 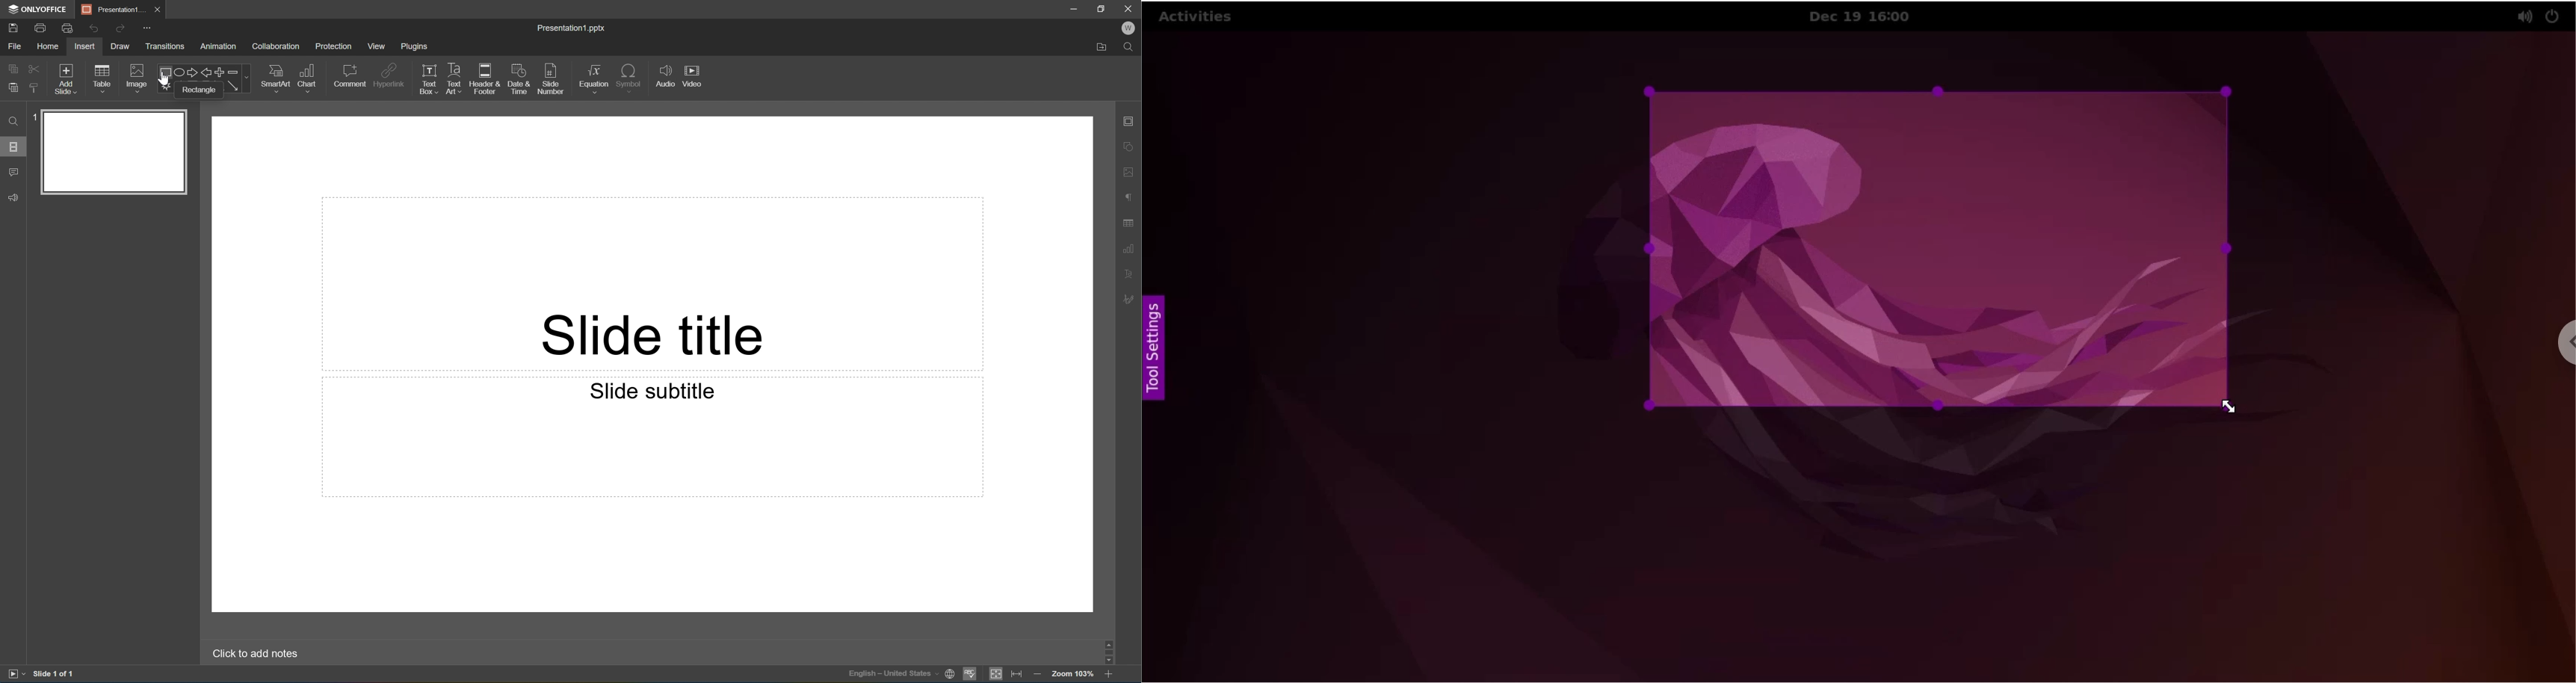 What do you see at coordinates (206, 73) in the screenshot?
I see `Left arrow` at bounding box center [206, 73].